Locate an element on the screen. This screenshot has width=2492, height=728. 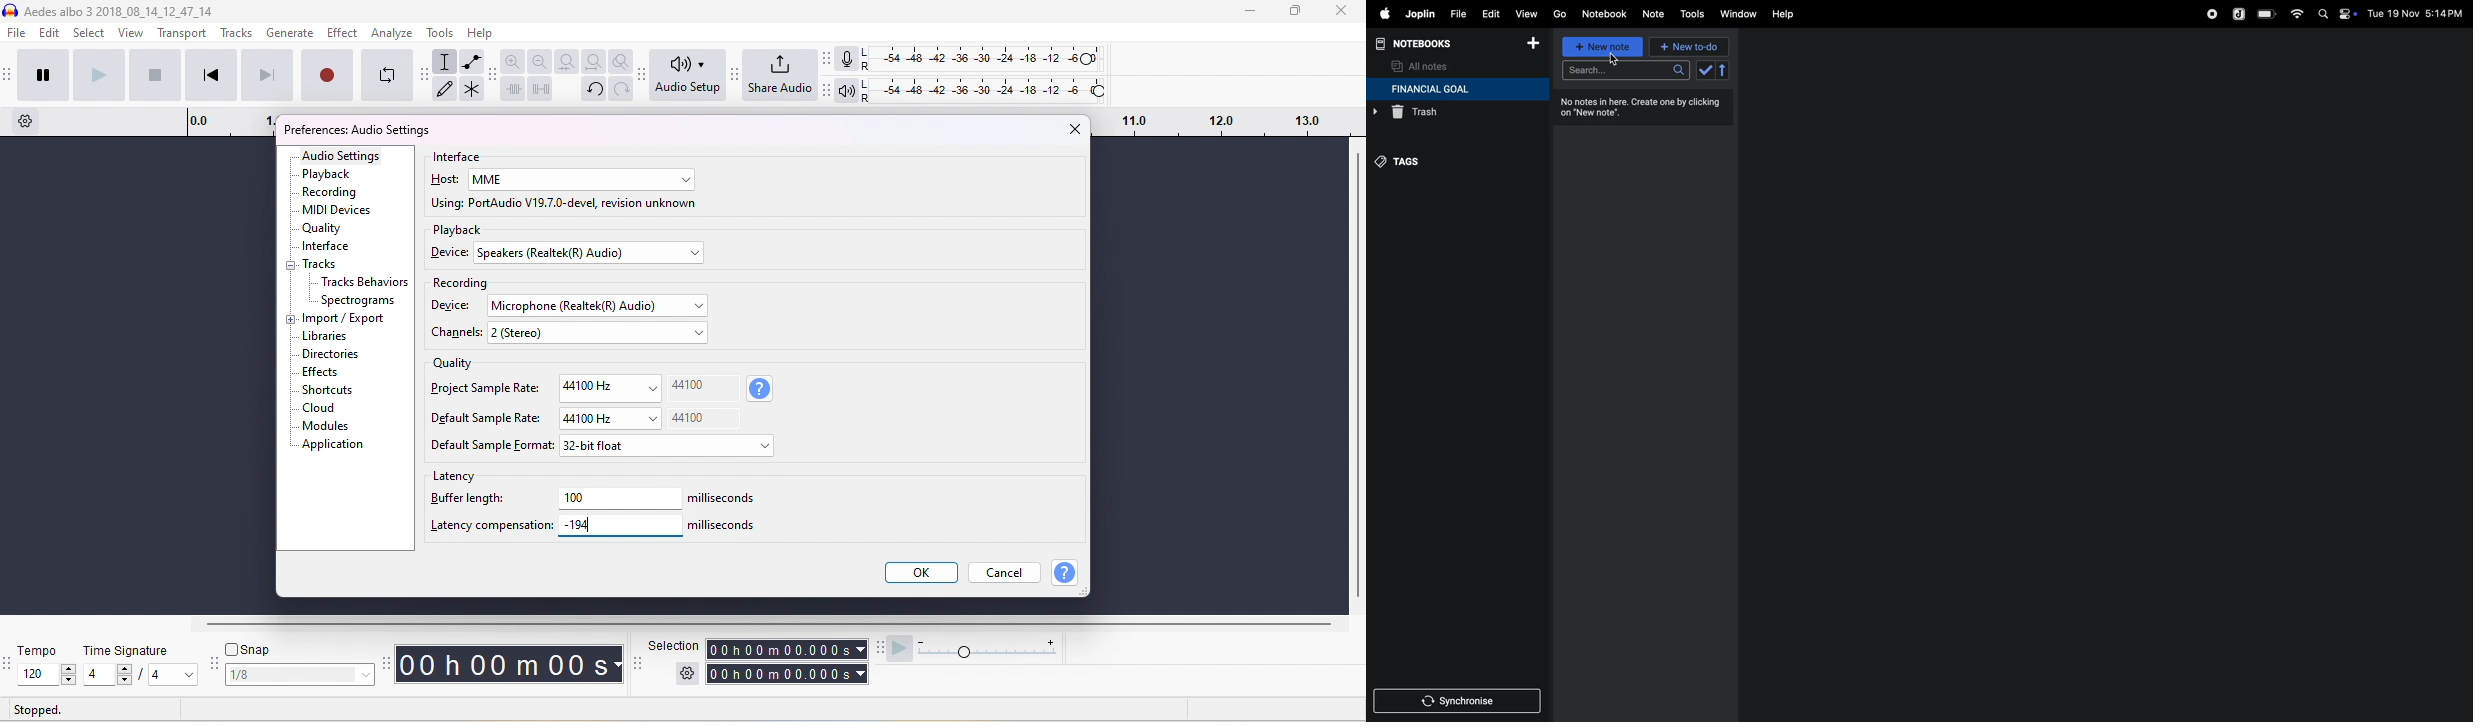
selection tool is located at coordinates (446, 61).